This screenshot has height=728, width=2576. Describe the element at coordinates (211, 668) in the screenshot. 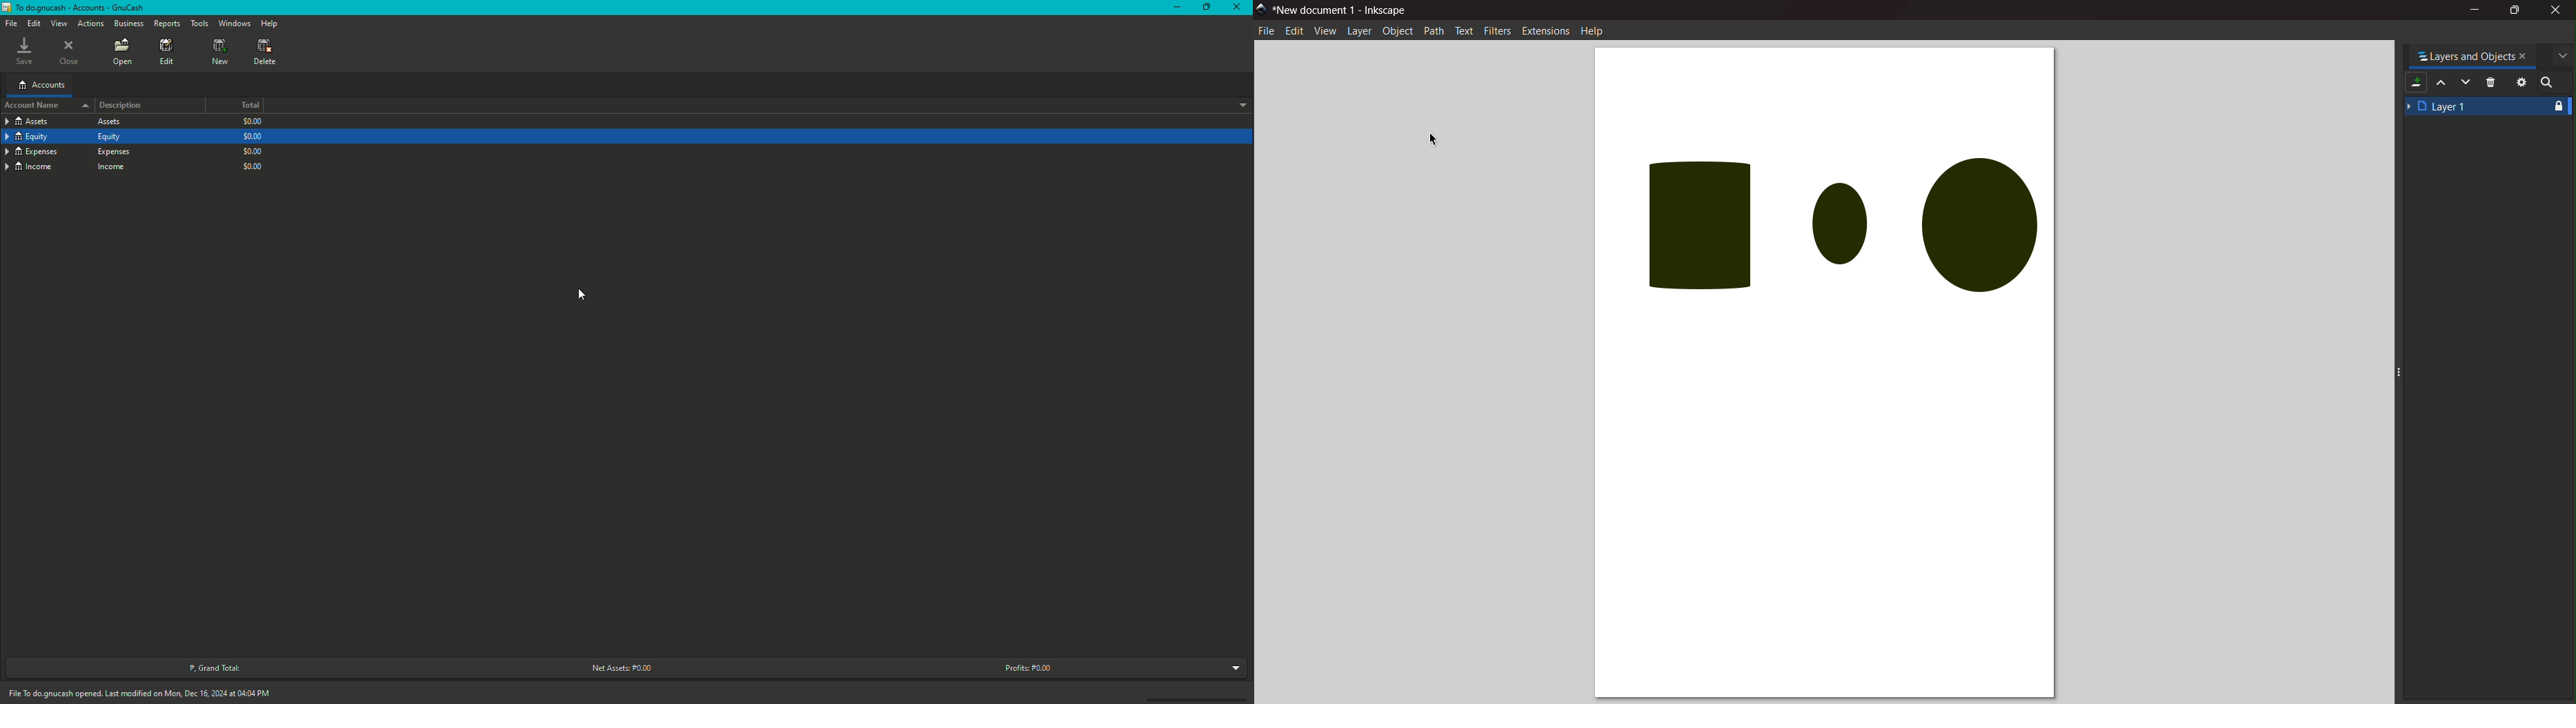

I see `Grand Total` at that location.